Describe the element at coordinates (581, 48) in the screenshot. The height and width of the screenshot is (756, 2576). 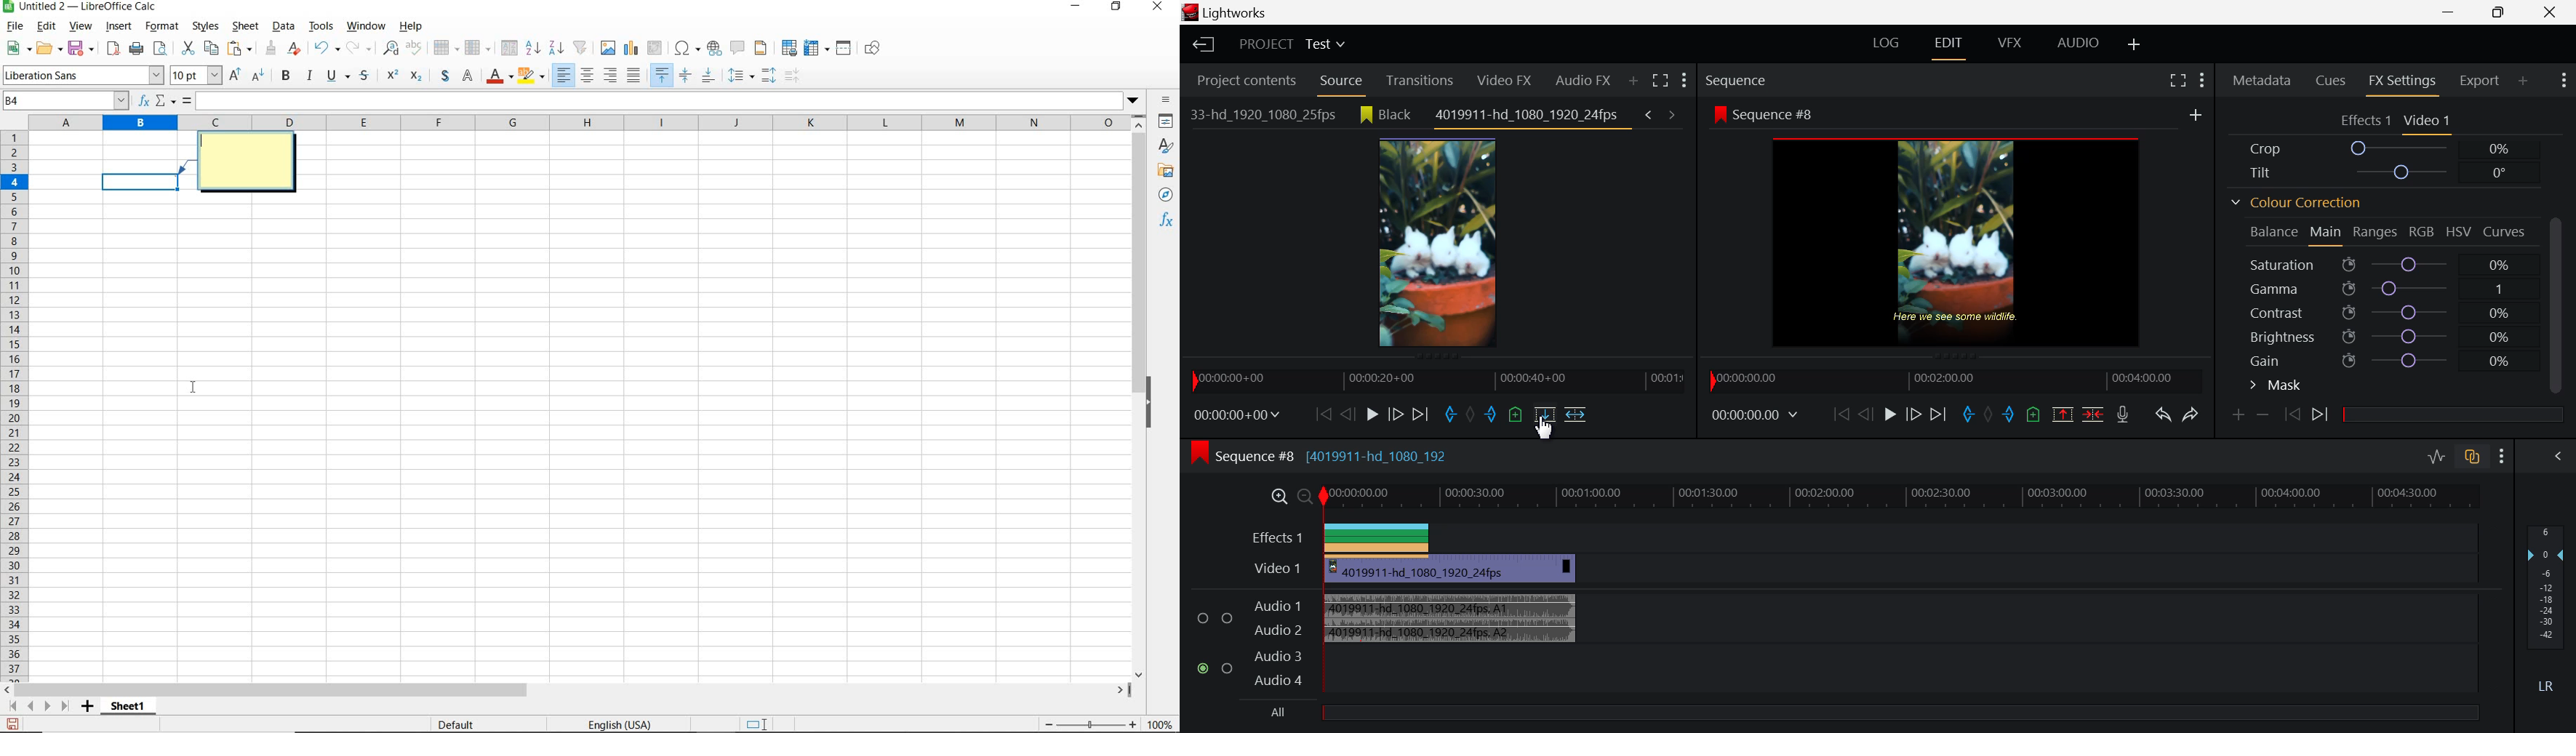
I see `AutoFilter` at that location.